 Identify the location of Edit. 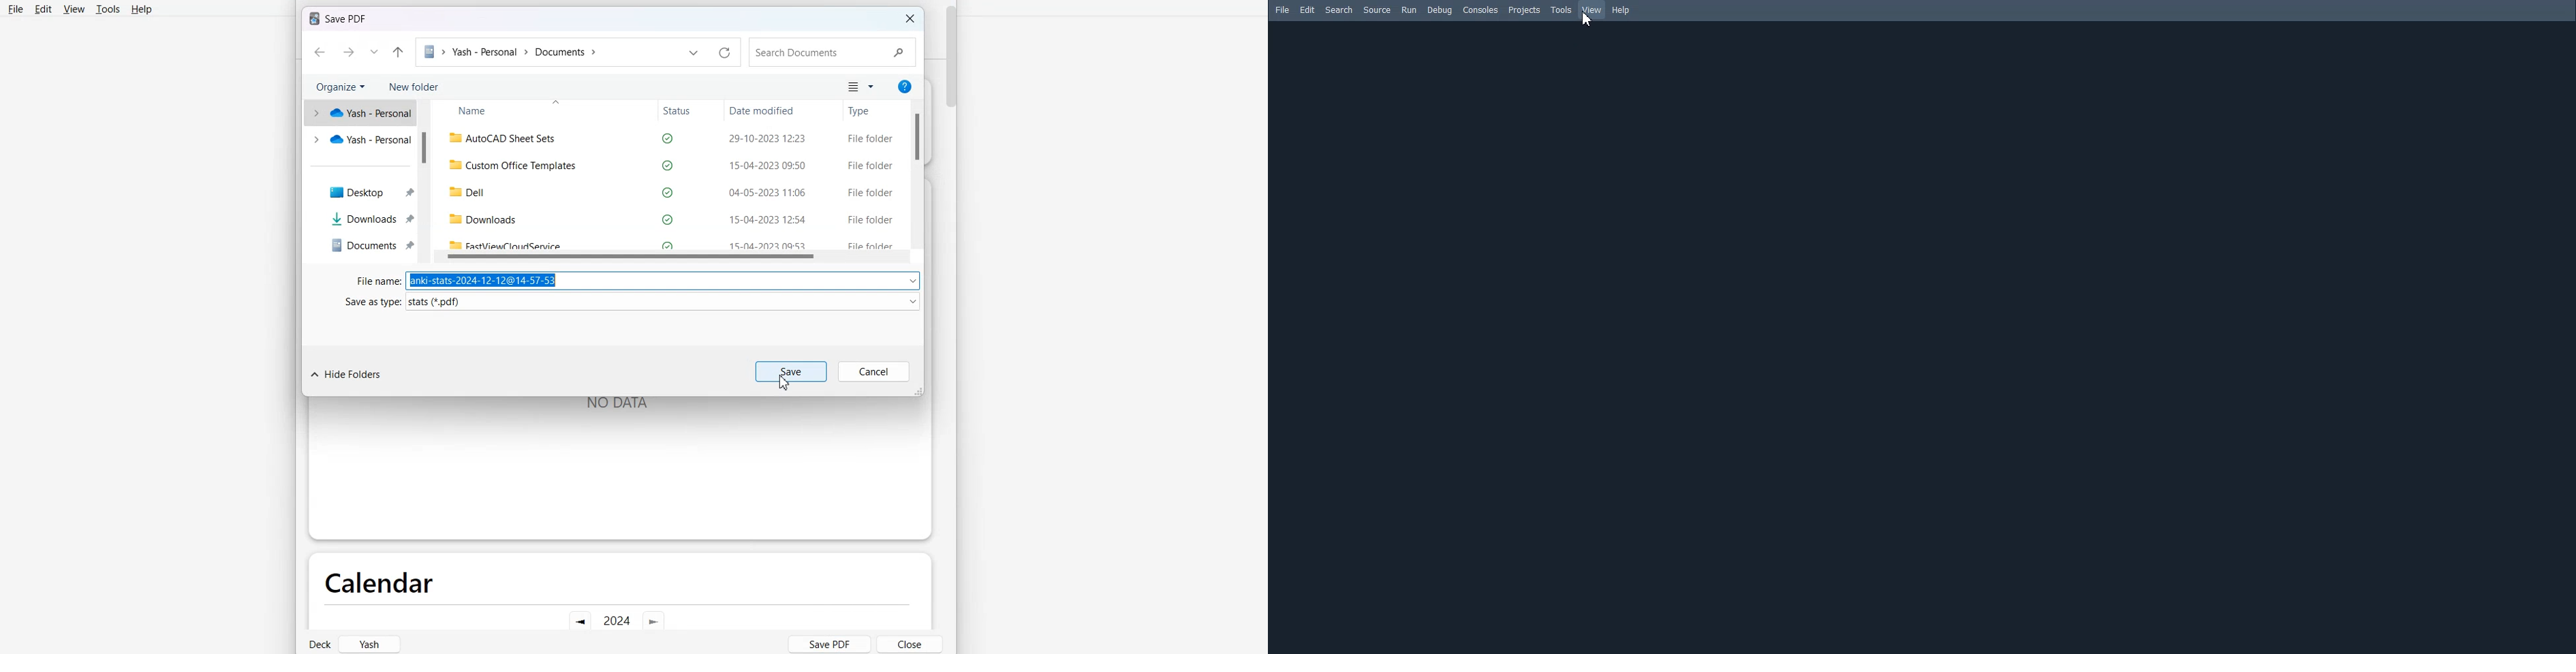
(1308, 10).